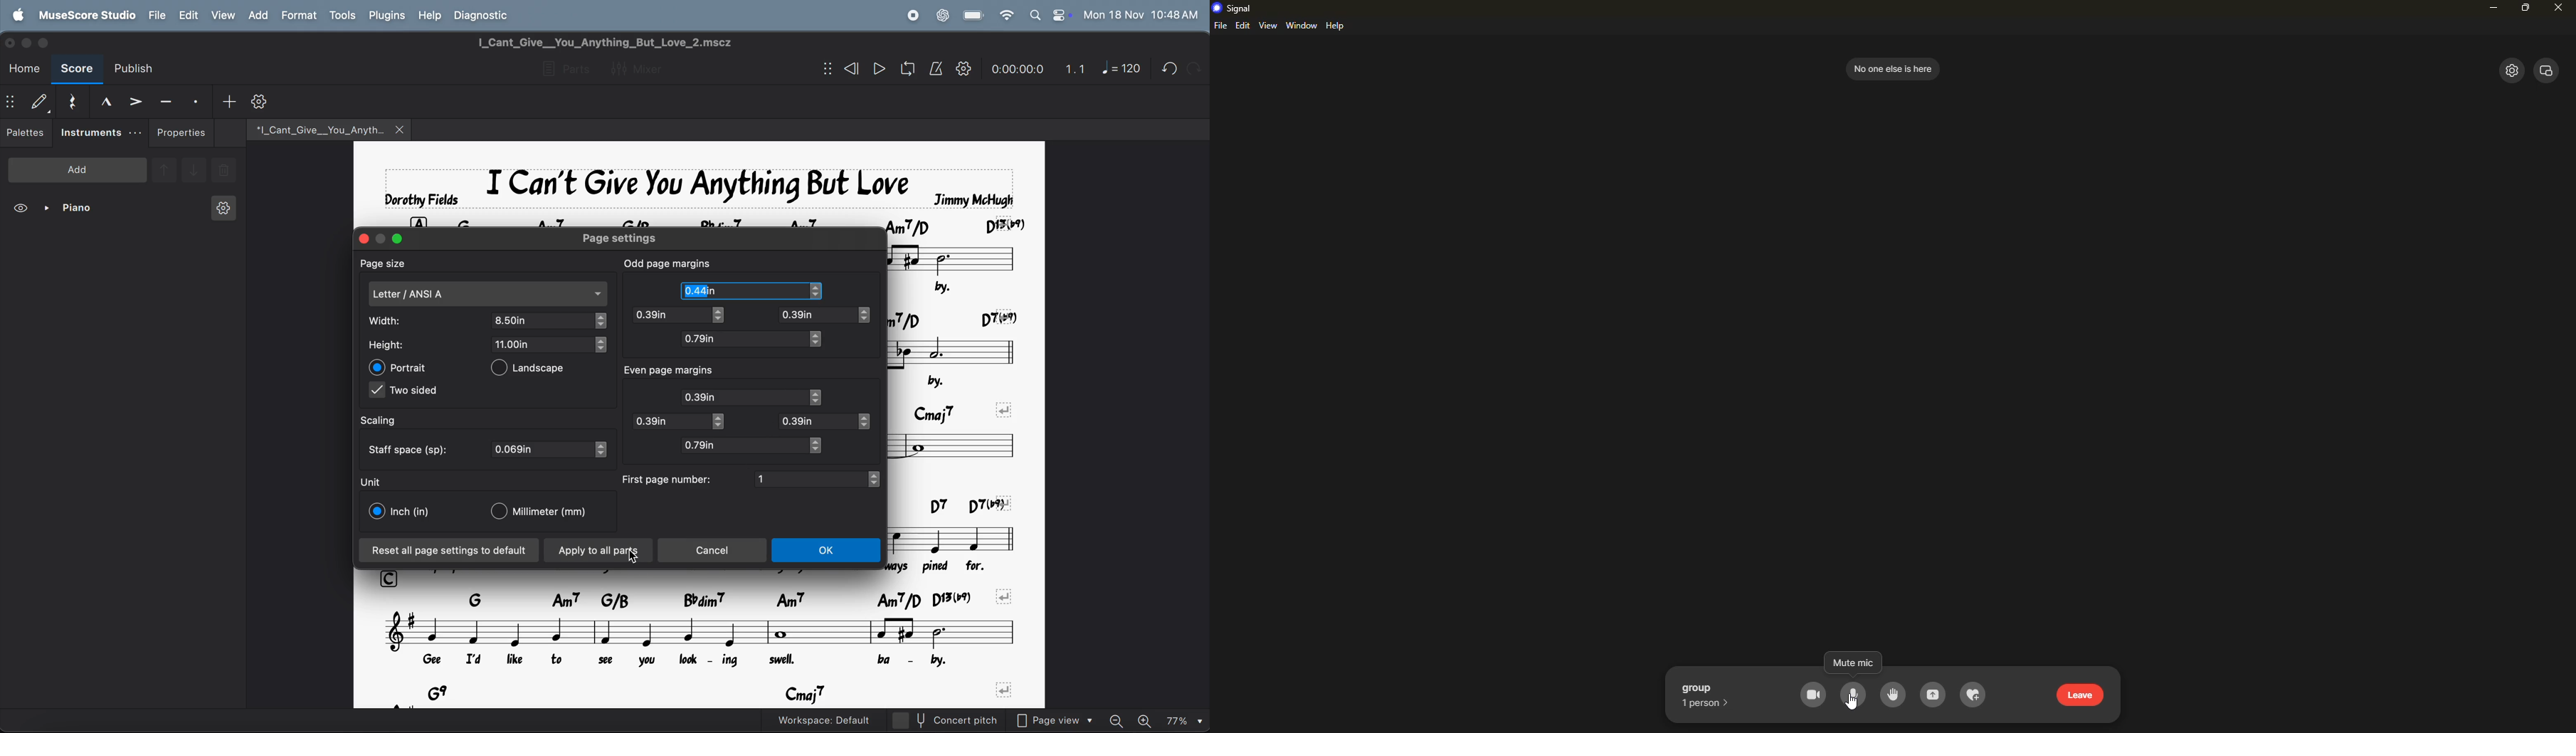 Image resolution: width=2576 pixels, height=756 pixels. What do you see at coordinates (635, 557) in the screenshot?
I see `cursor` at bounding box center [635, 557].